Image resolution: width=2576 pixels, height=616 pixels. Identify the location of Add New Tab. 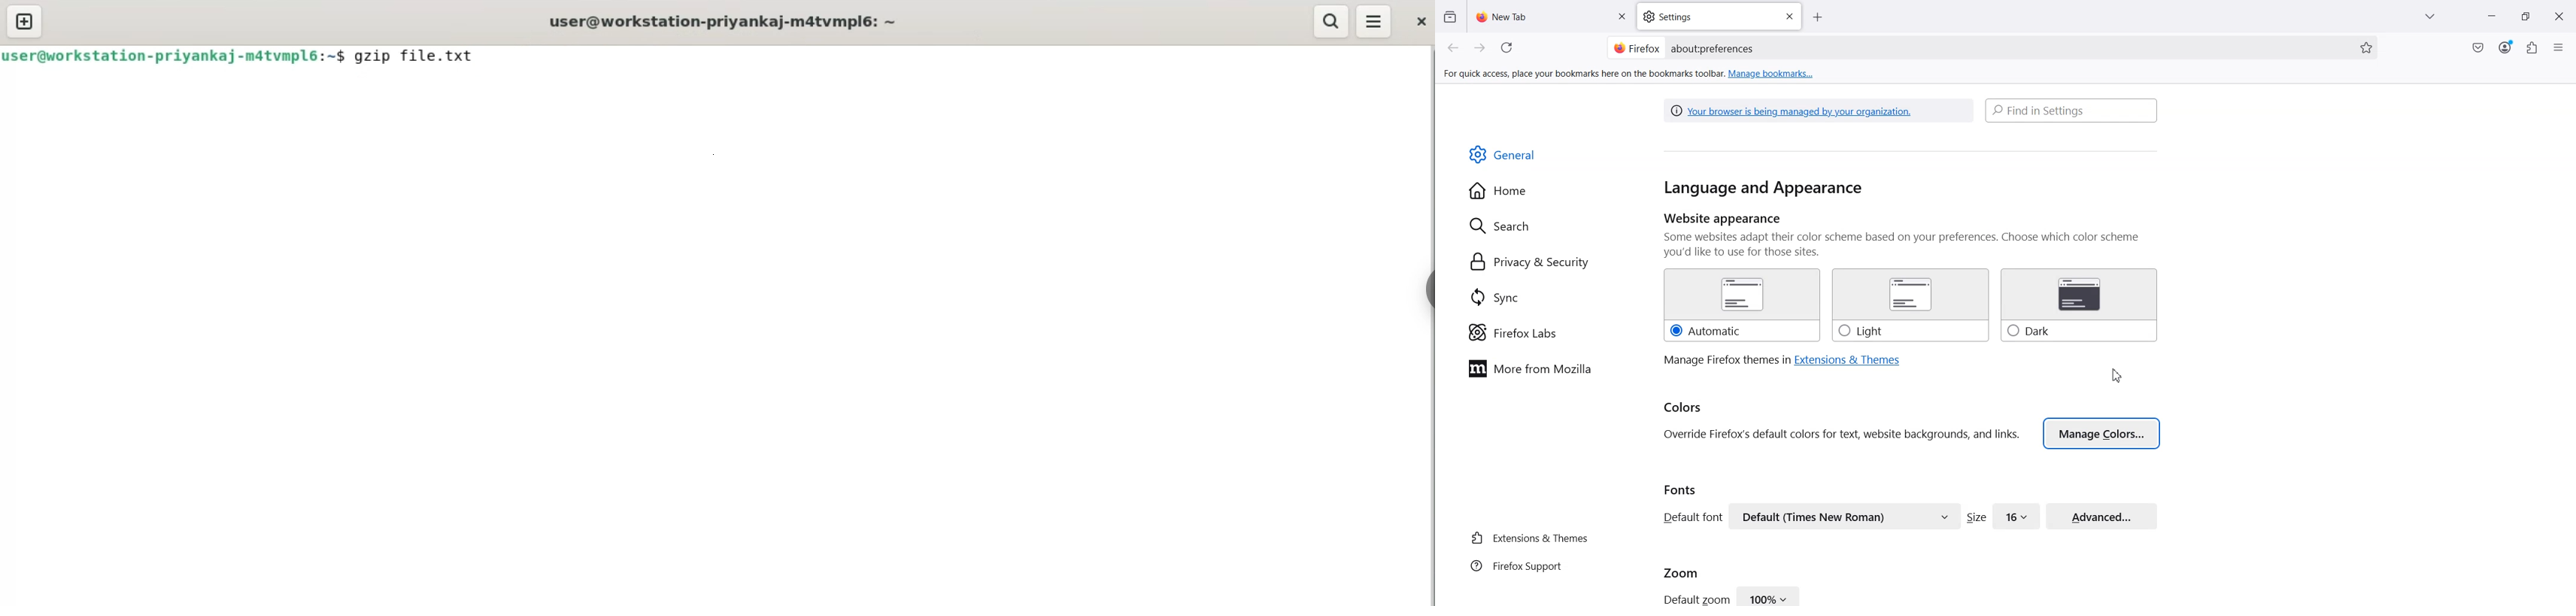
(1818, 18).